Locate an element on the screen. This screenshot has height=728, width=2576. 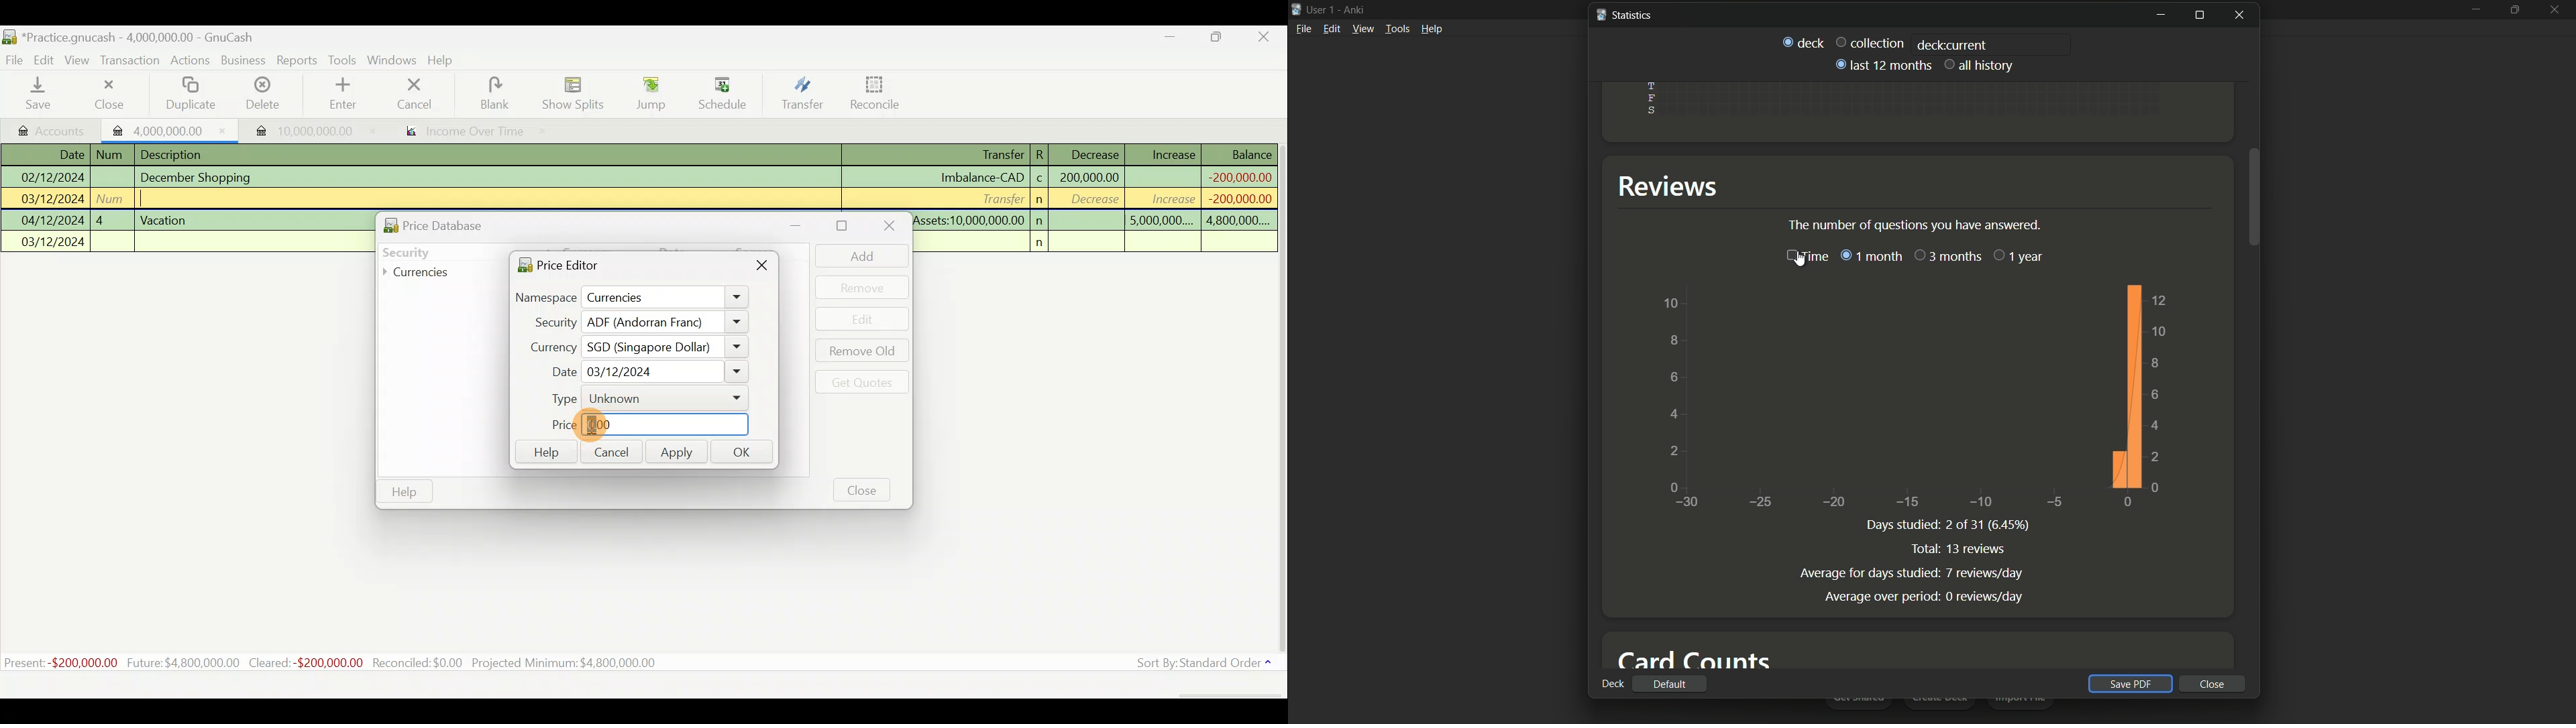
chart is located at coordinates (1910, 396).